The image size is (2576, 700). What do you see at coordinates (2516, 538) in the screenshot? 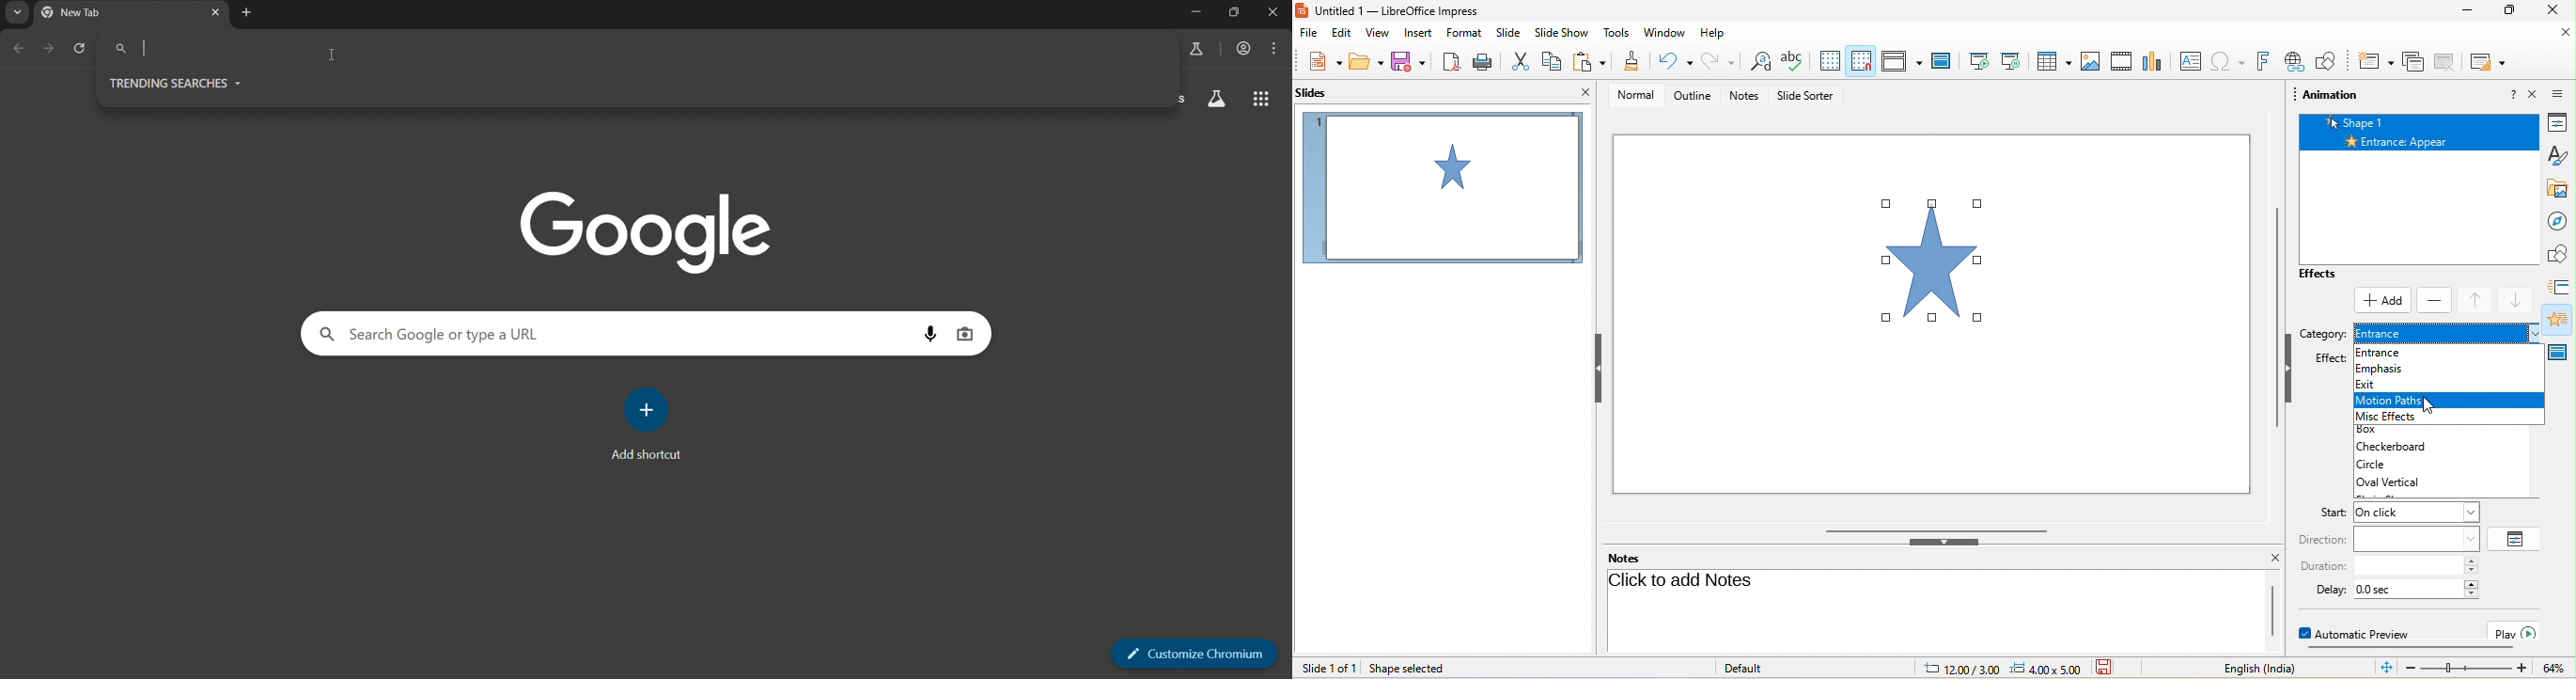
I see `option` at bounding box center [2516, 538].